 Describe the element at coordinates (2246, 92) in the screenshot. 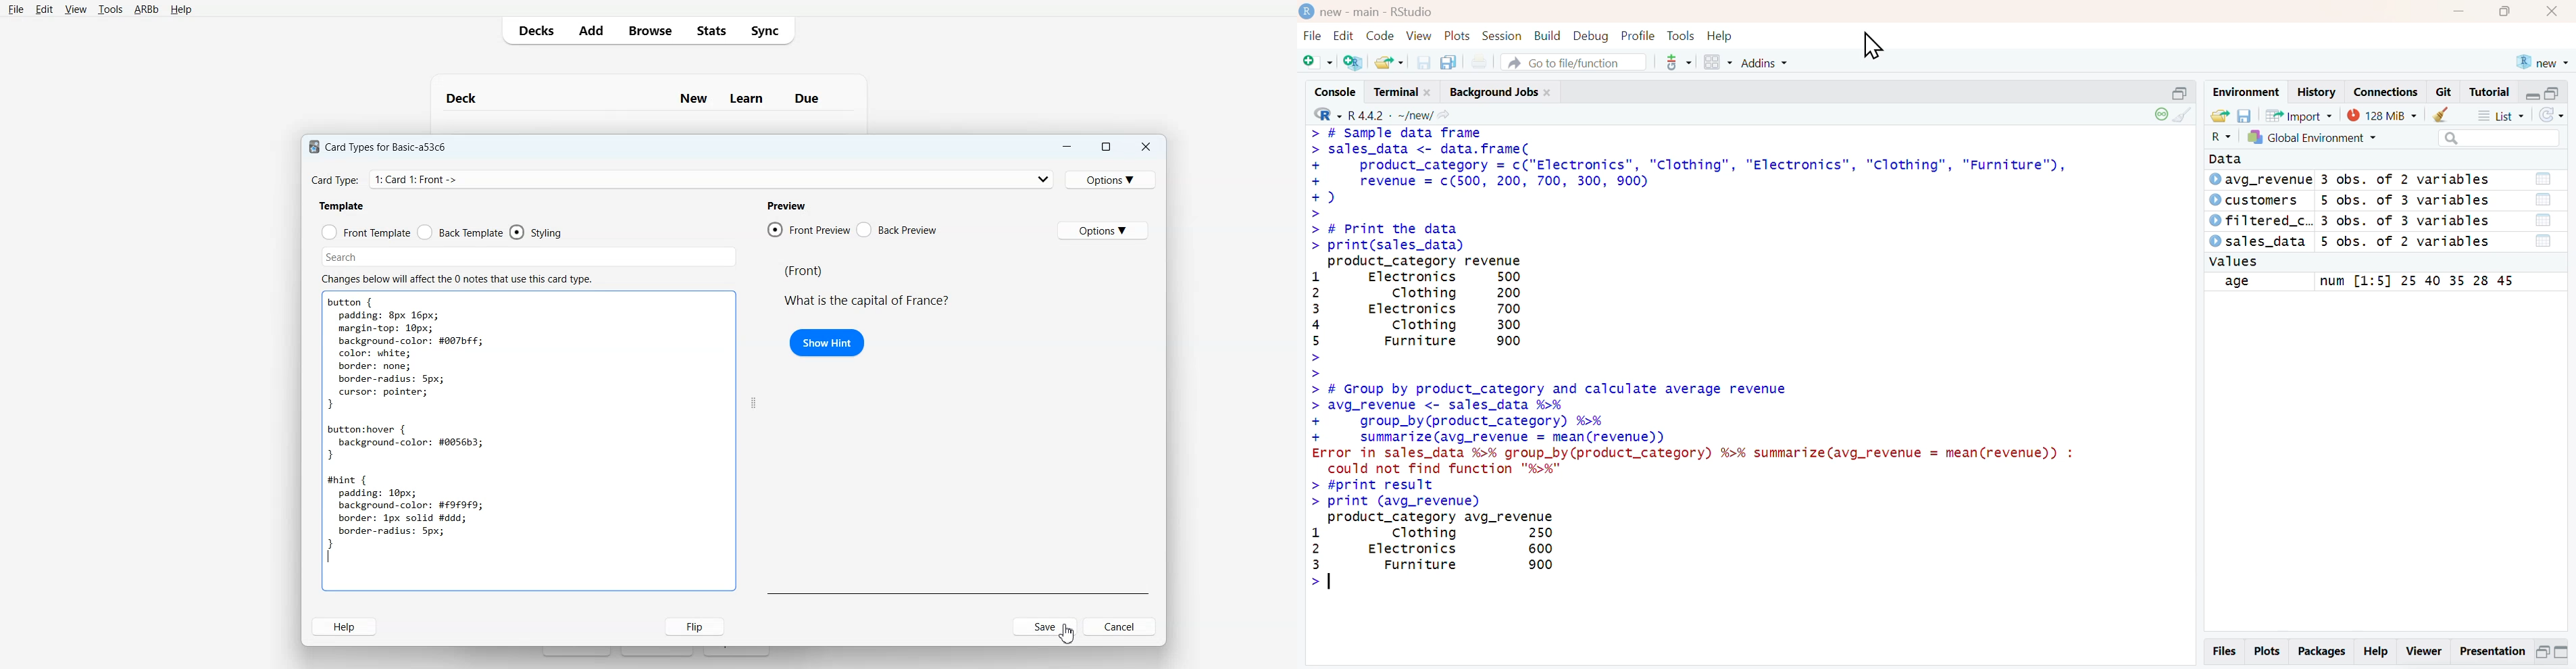

I see `Environment` at that location.